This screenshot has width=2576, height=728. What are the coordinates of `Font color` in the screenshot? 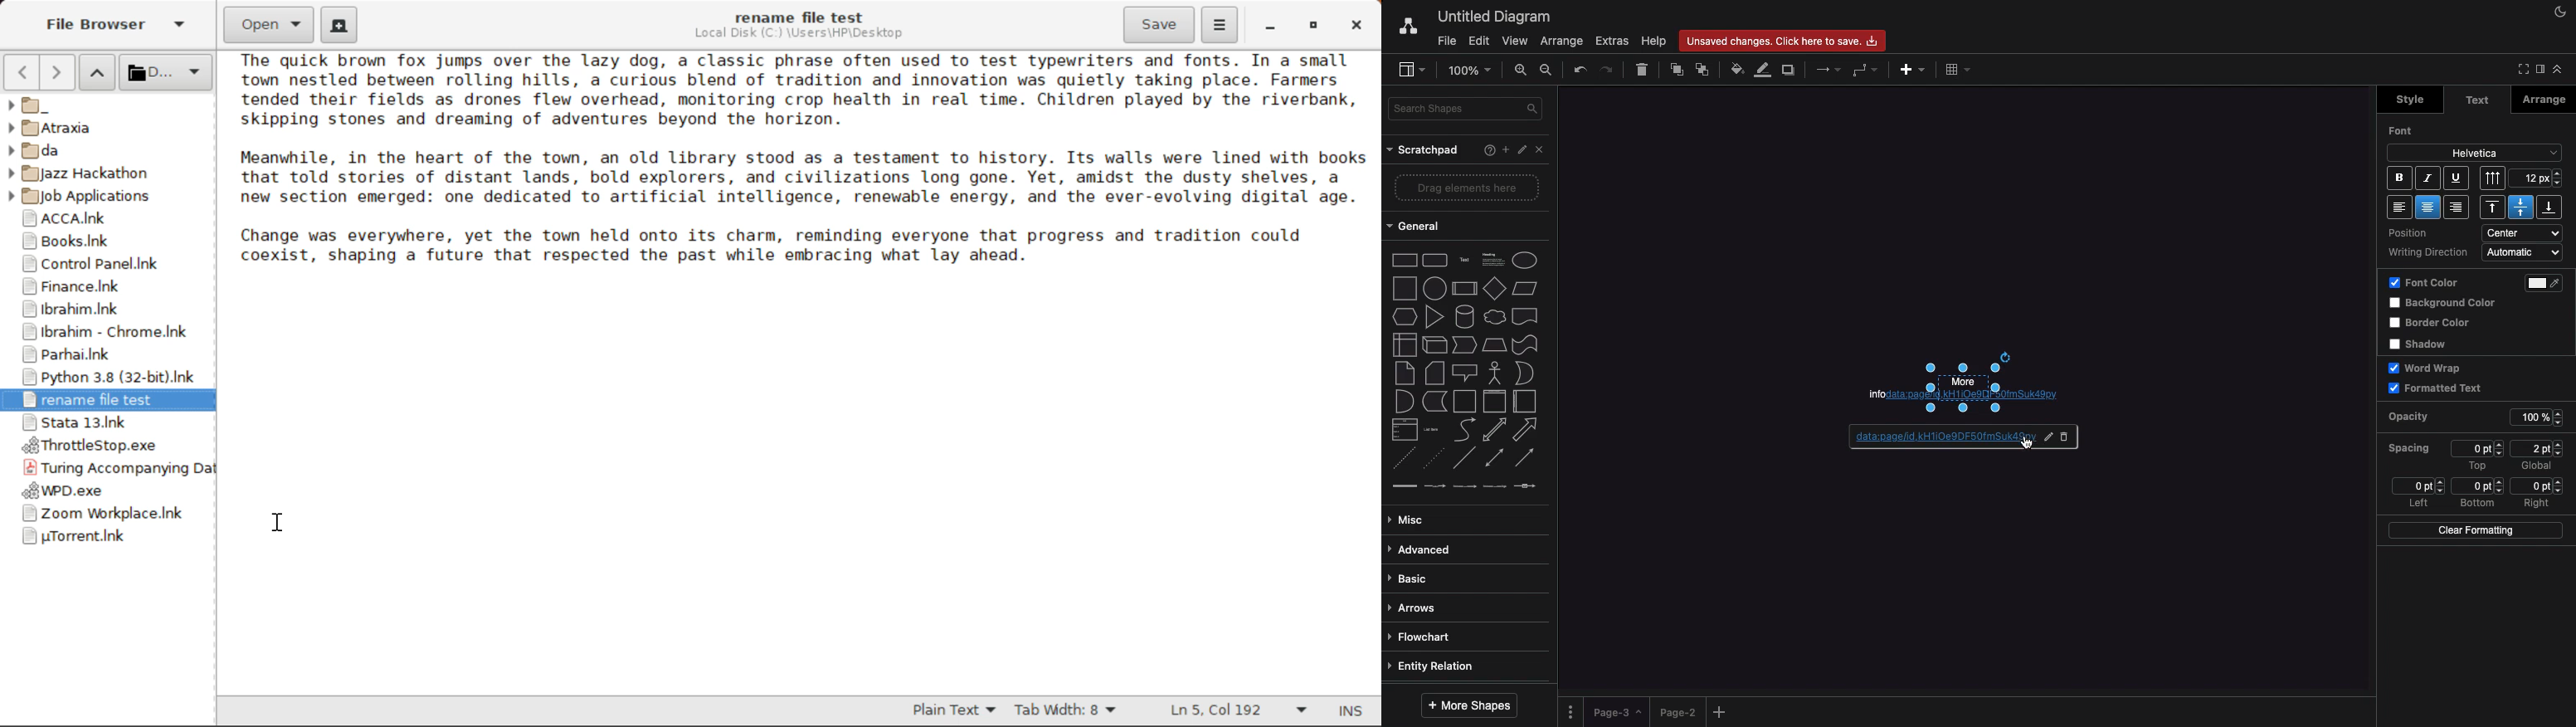 It's located at (2424, 284).